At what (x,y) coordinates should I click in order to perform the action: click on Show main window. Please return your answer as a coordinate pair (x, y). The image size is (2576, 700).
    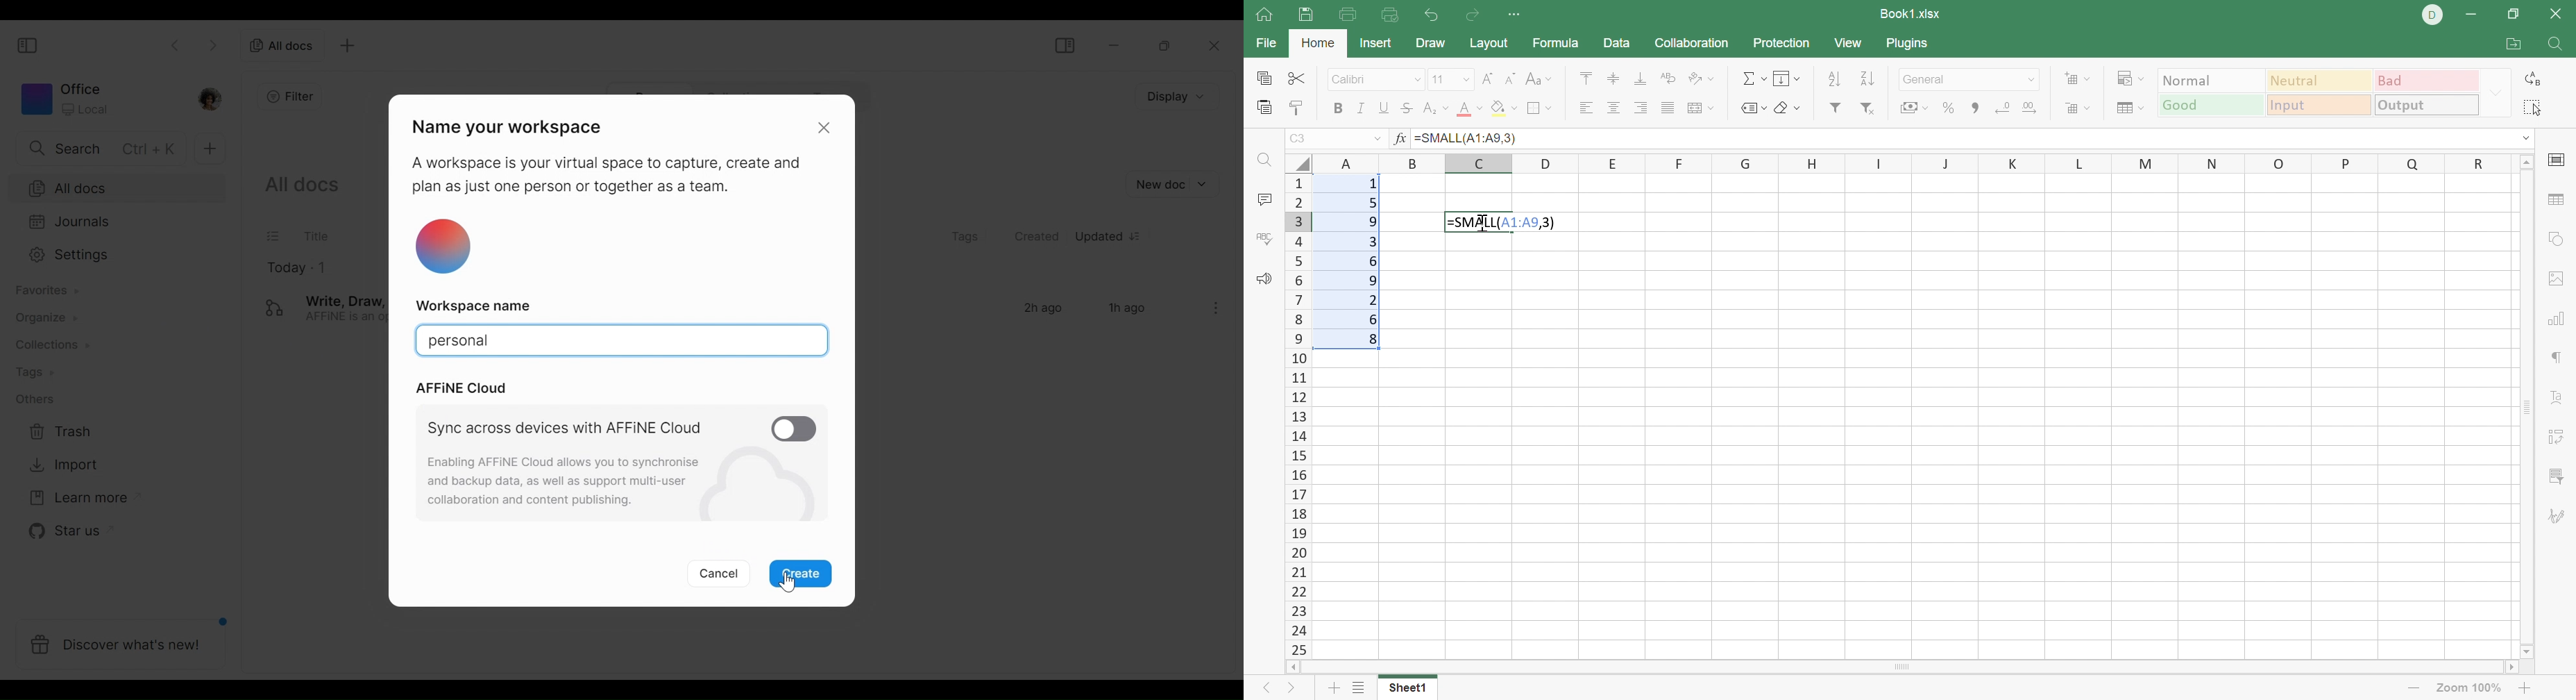
    Looking at the image, I should click on (1262, 13).